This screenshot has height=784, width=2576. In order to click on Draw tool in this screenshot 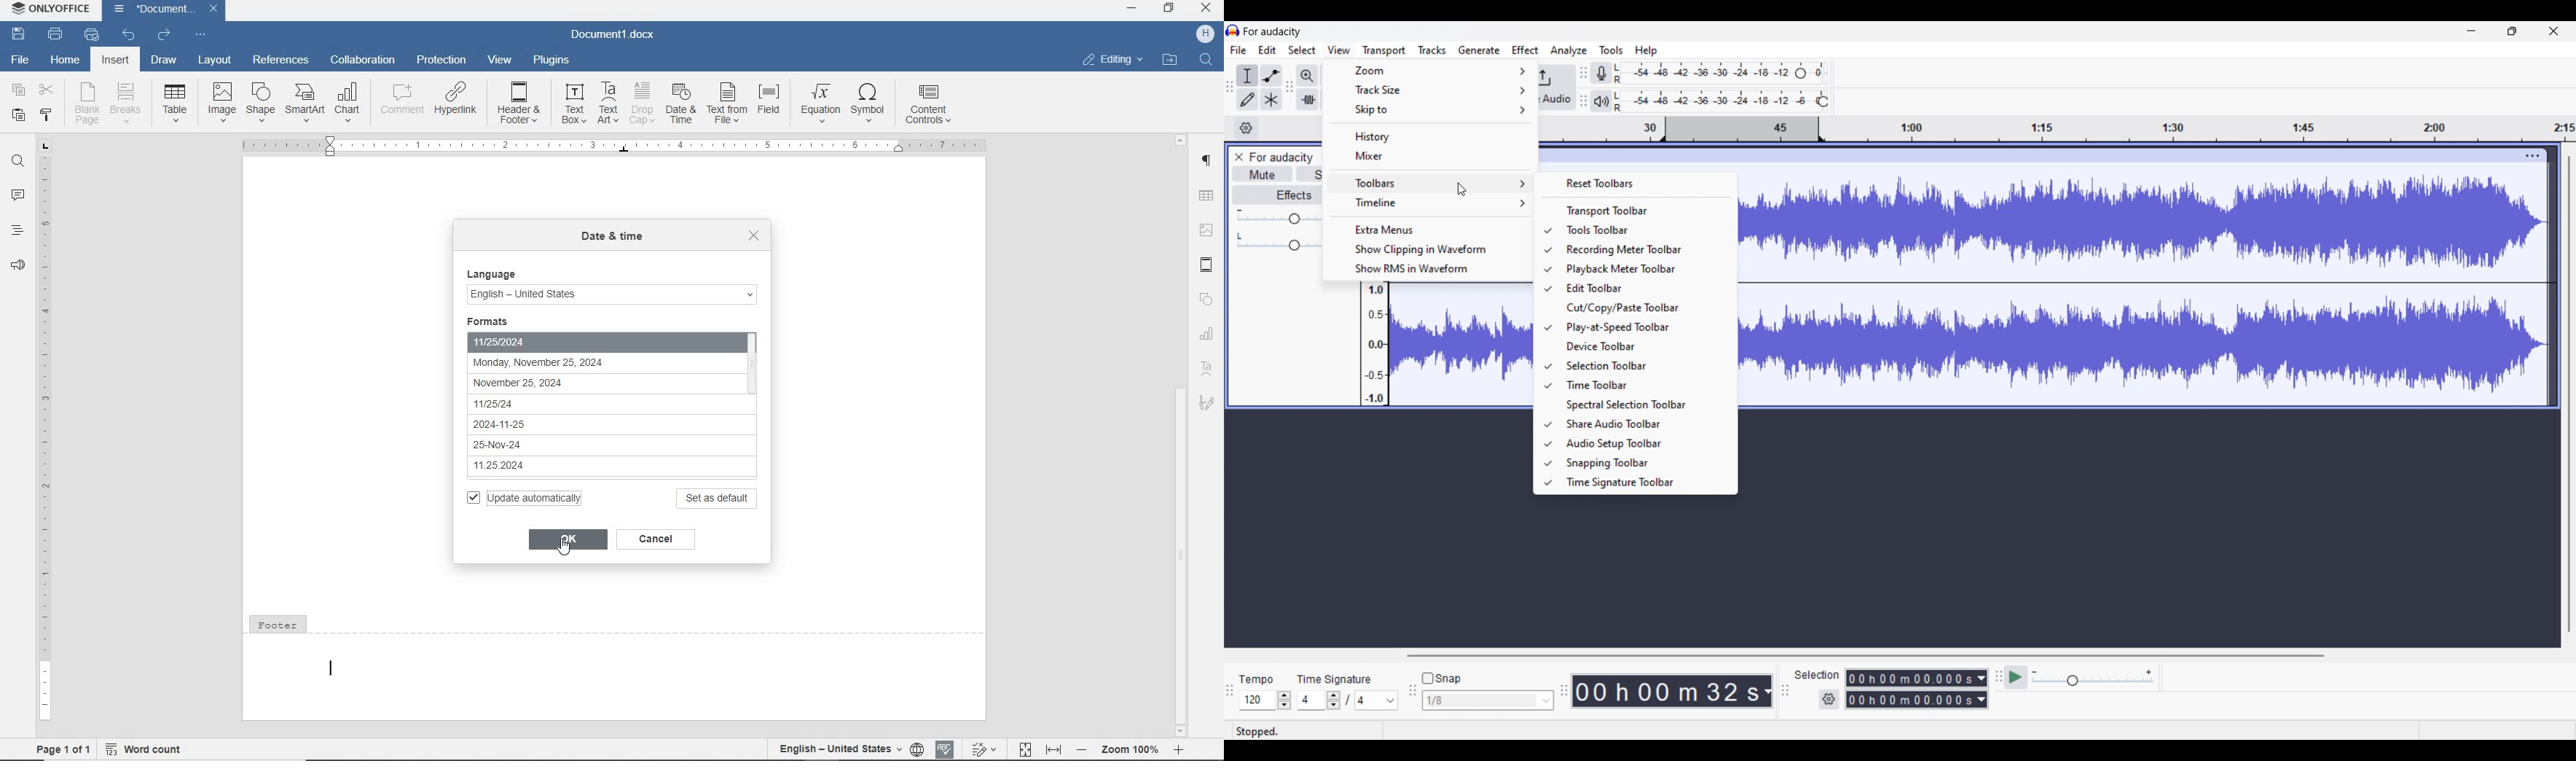, I will do `click(1248, 99)`.